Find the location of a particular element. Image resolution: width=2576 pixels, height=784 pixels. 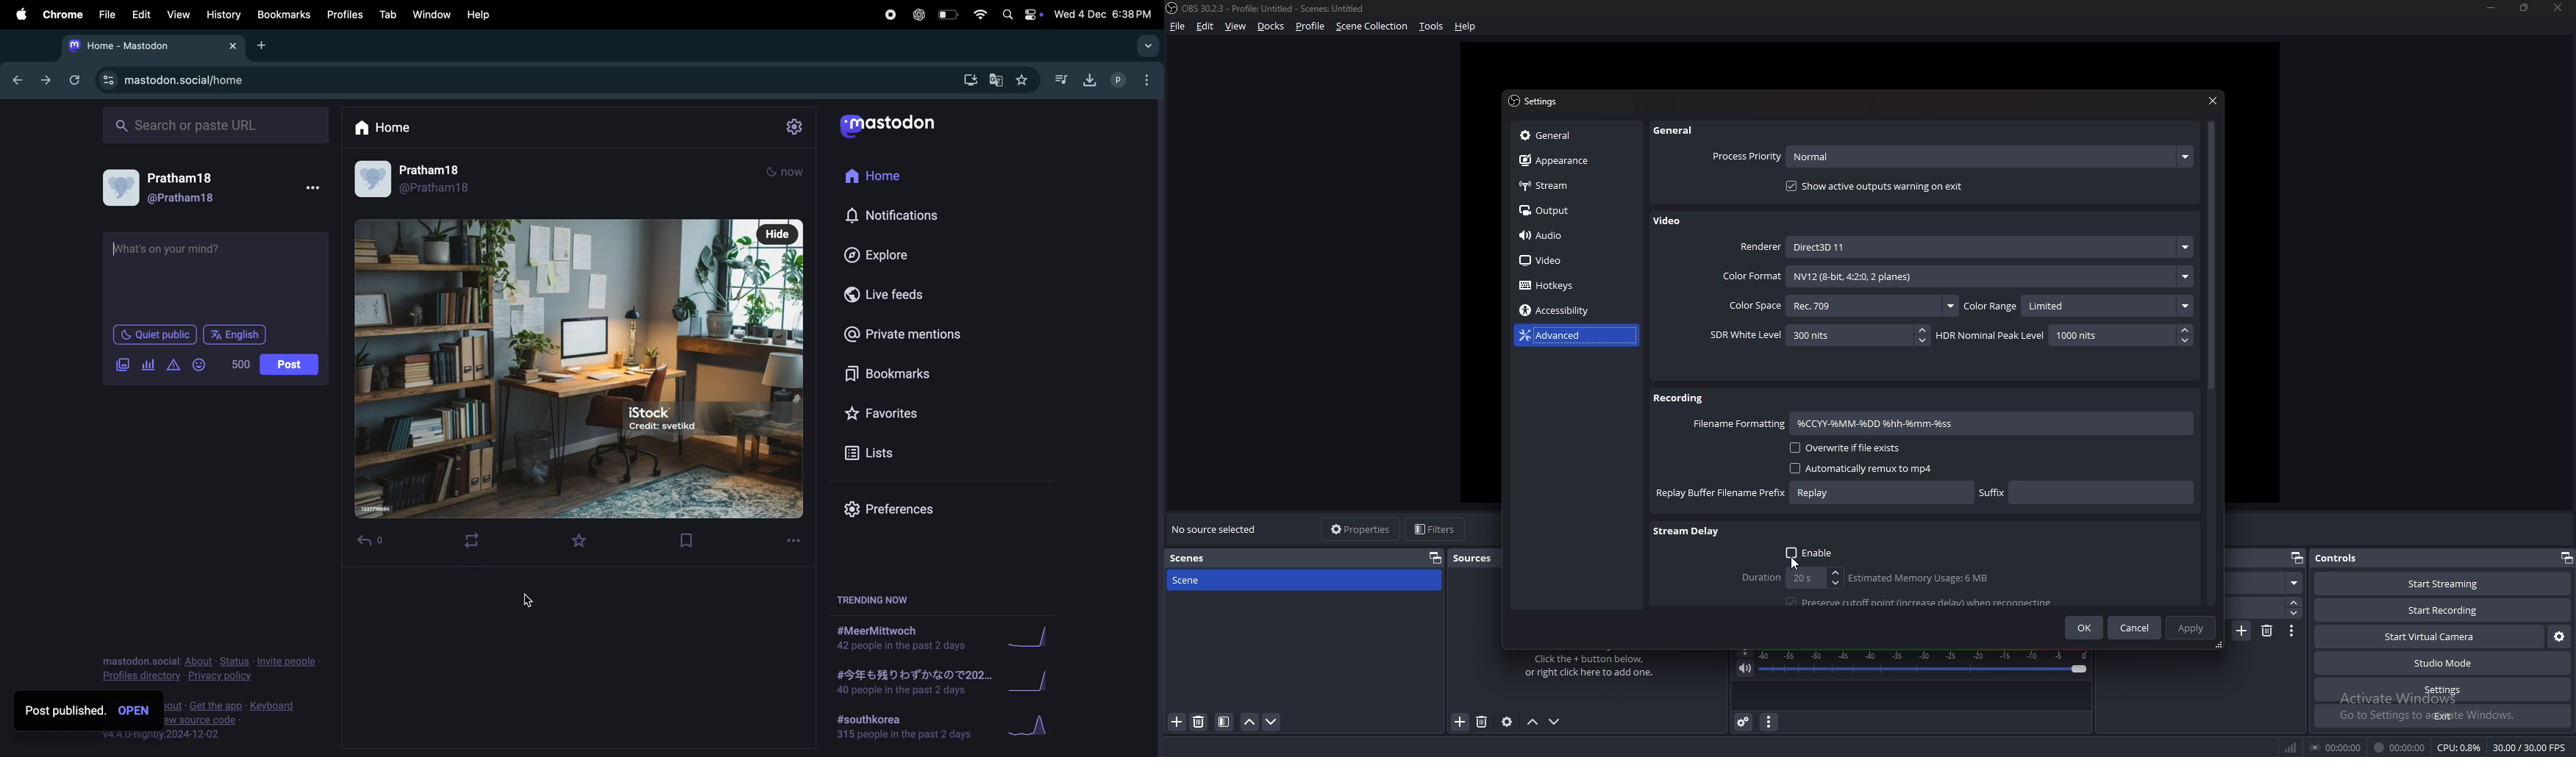

fade is located at coordinates (2263, 583).